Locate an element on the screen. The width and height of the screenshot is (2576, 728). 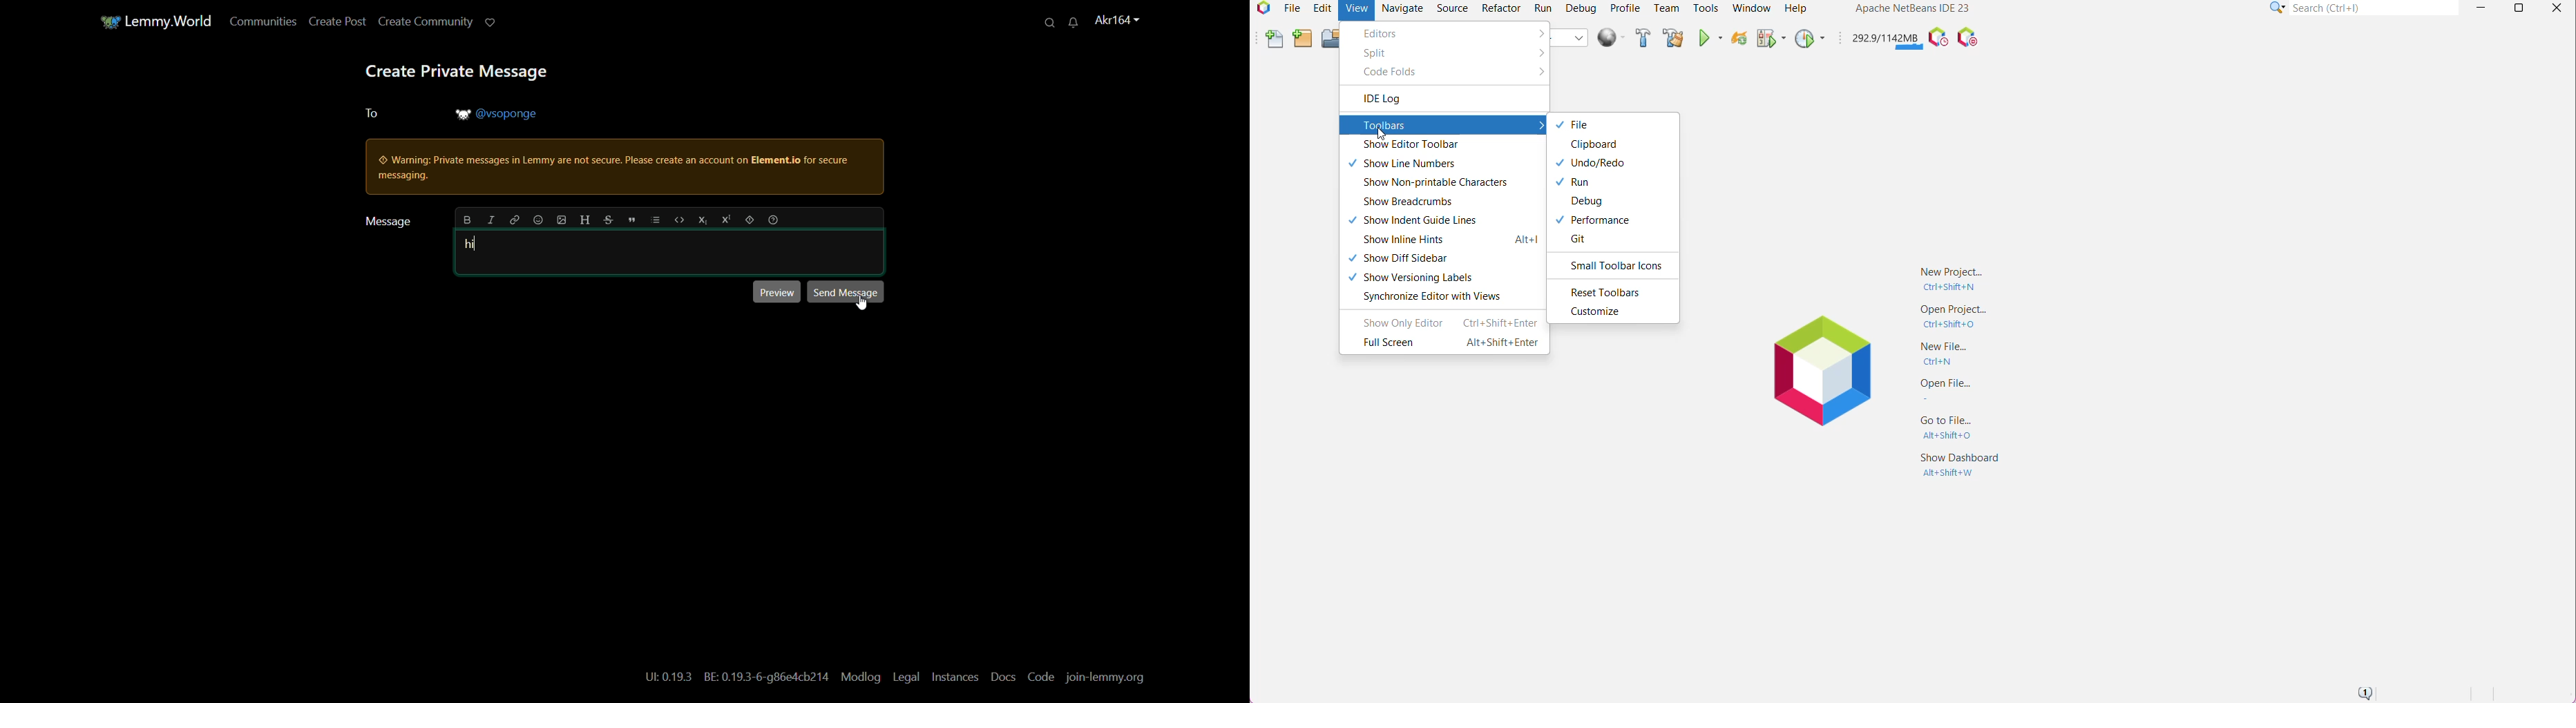
Show Only Editor is located at coordinates (1446, 322).